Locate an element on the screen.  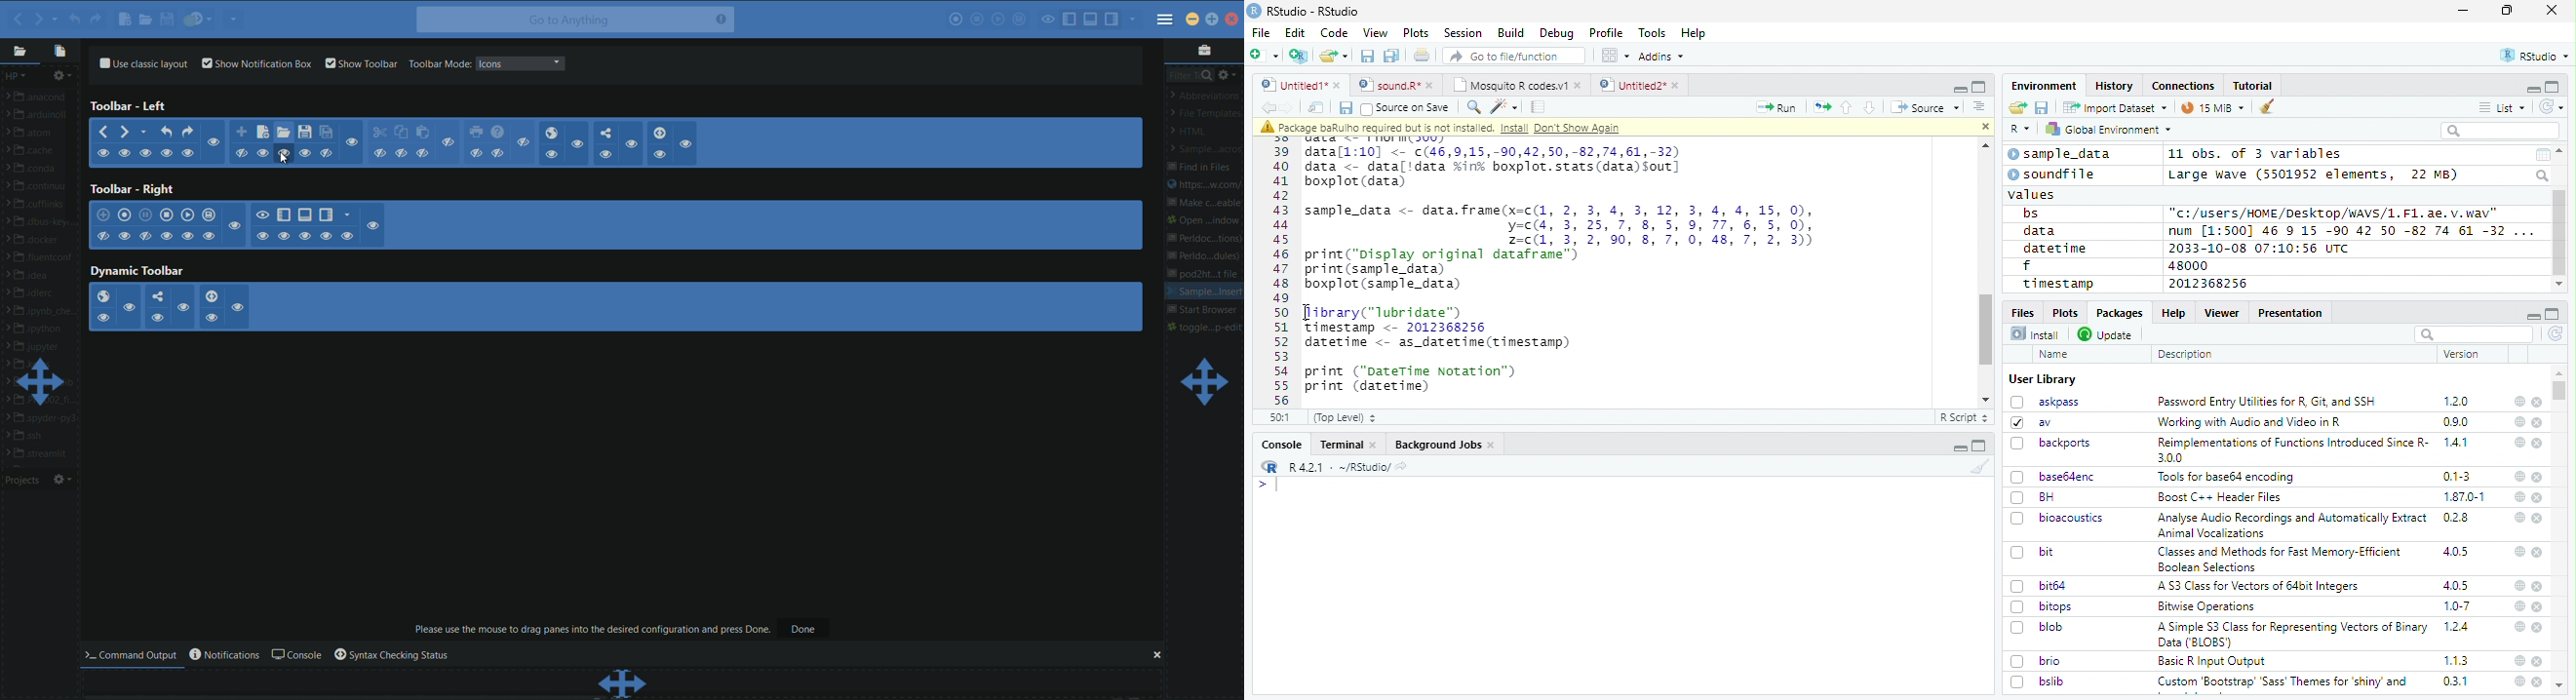
Projects is located at coordinates (25, 481).